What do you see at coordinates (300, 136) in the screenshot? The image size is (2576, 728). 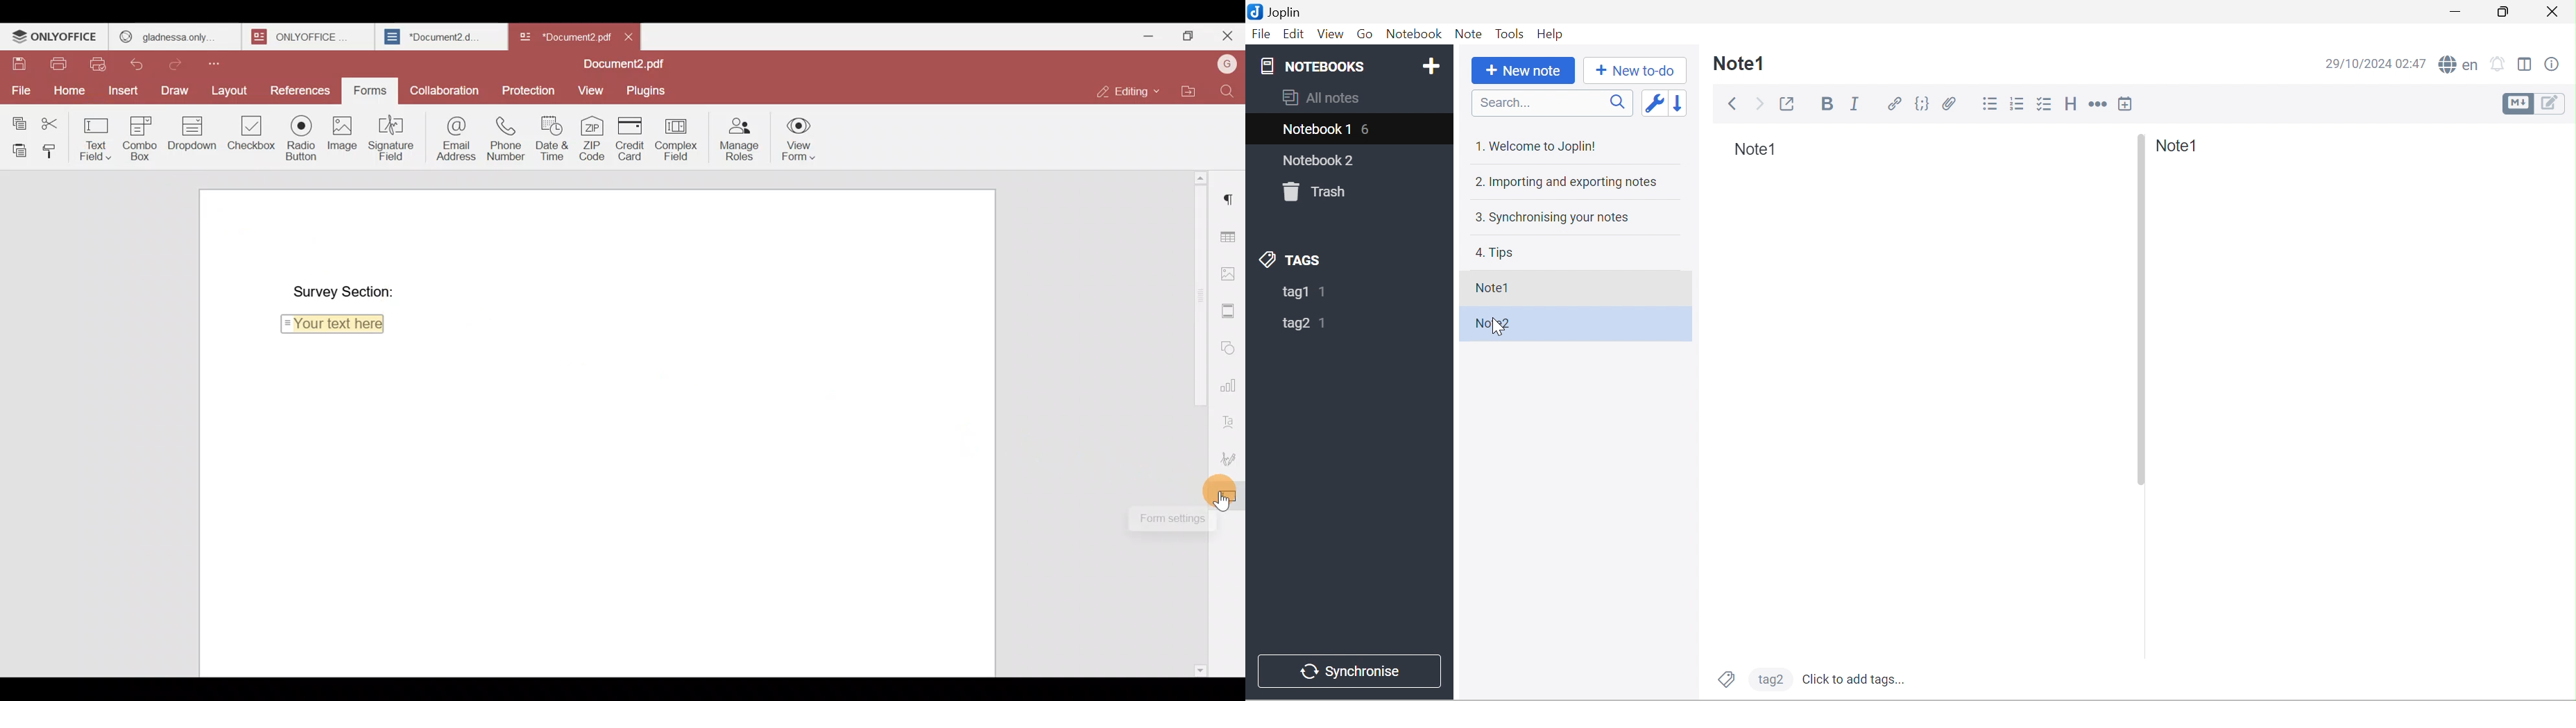 I see `Radio` at bounding box center [300, 136].